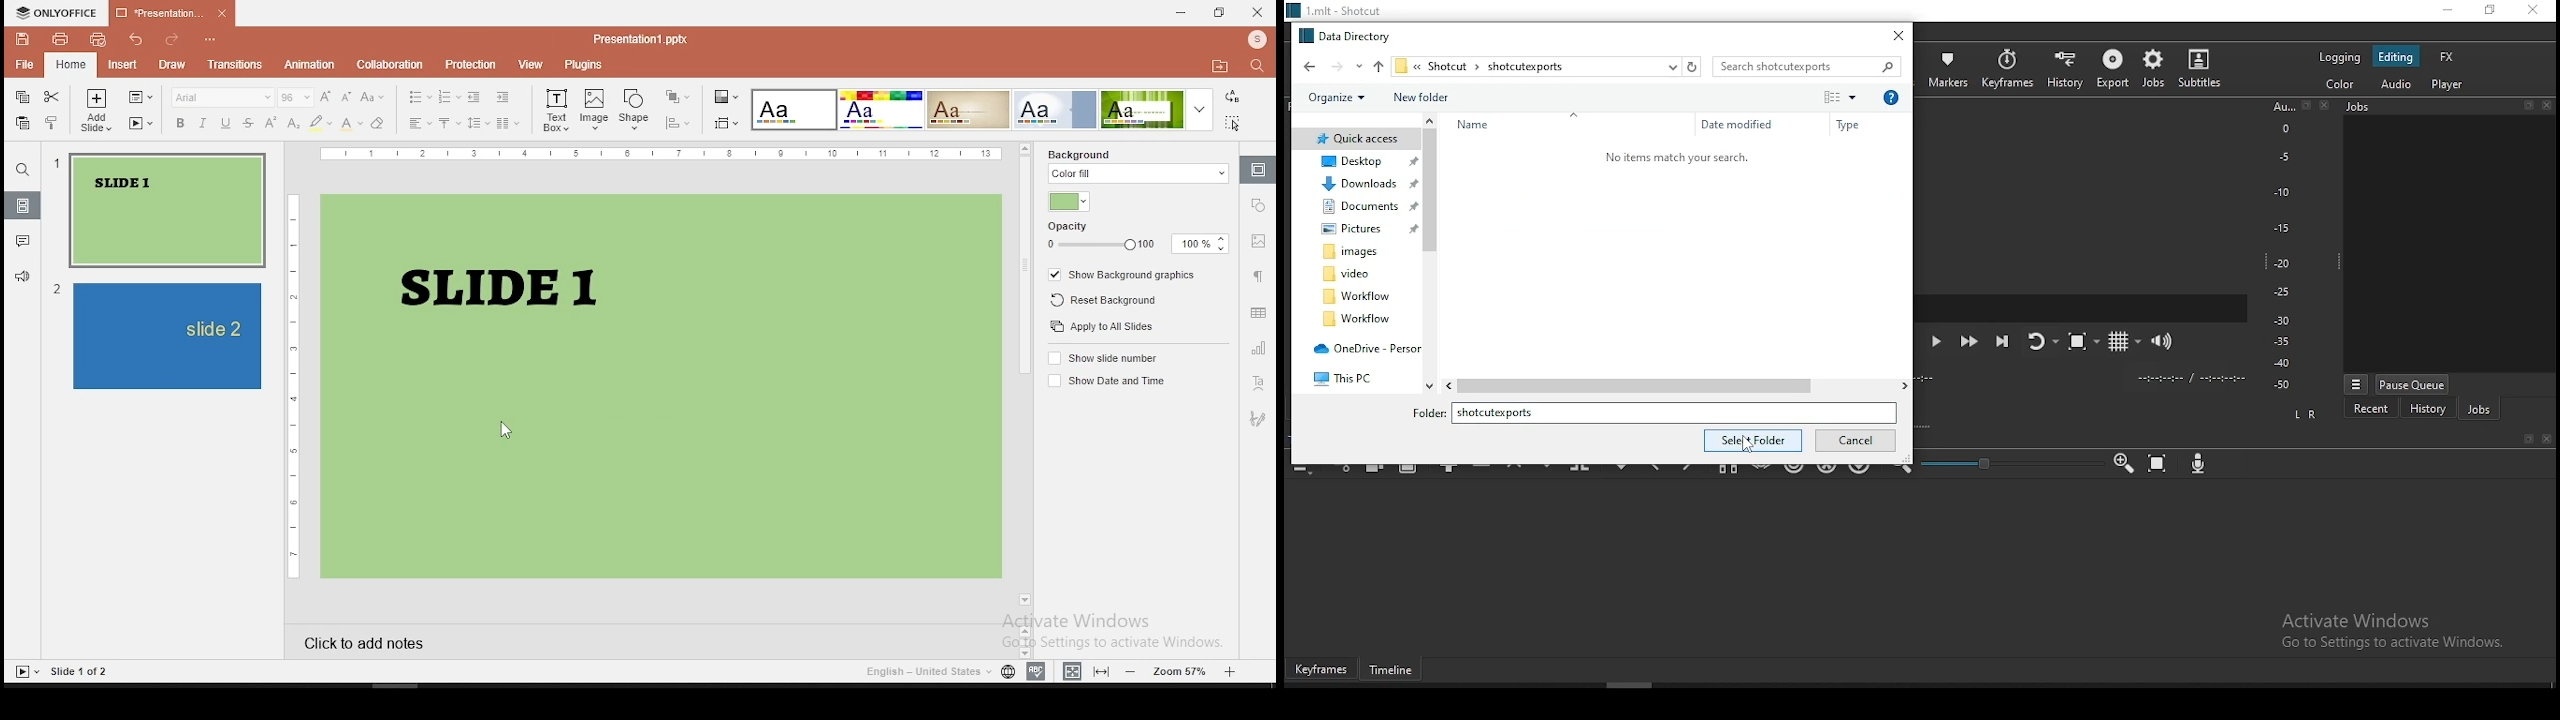 This screenshot has height=728, width=2576. Describe the element at coordinates (1851, 125) in the screenshot. I see `Type` at that location.